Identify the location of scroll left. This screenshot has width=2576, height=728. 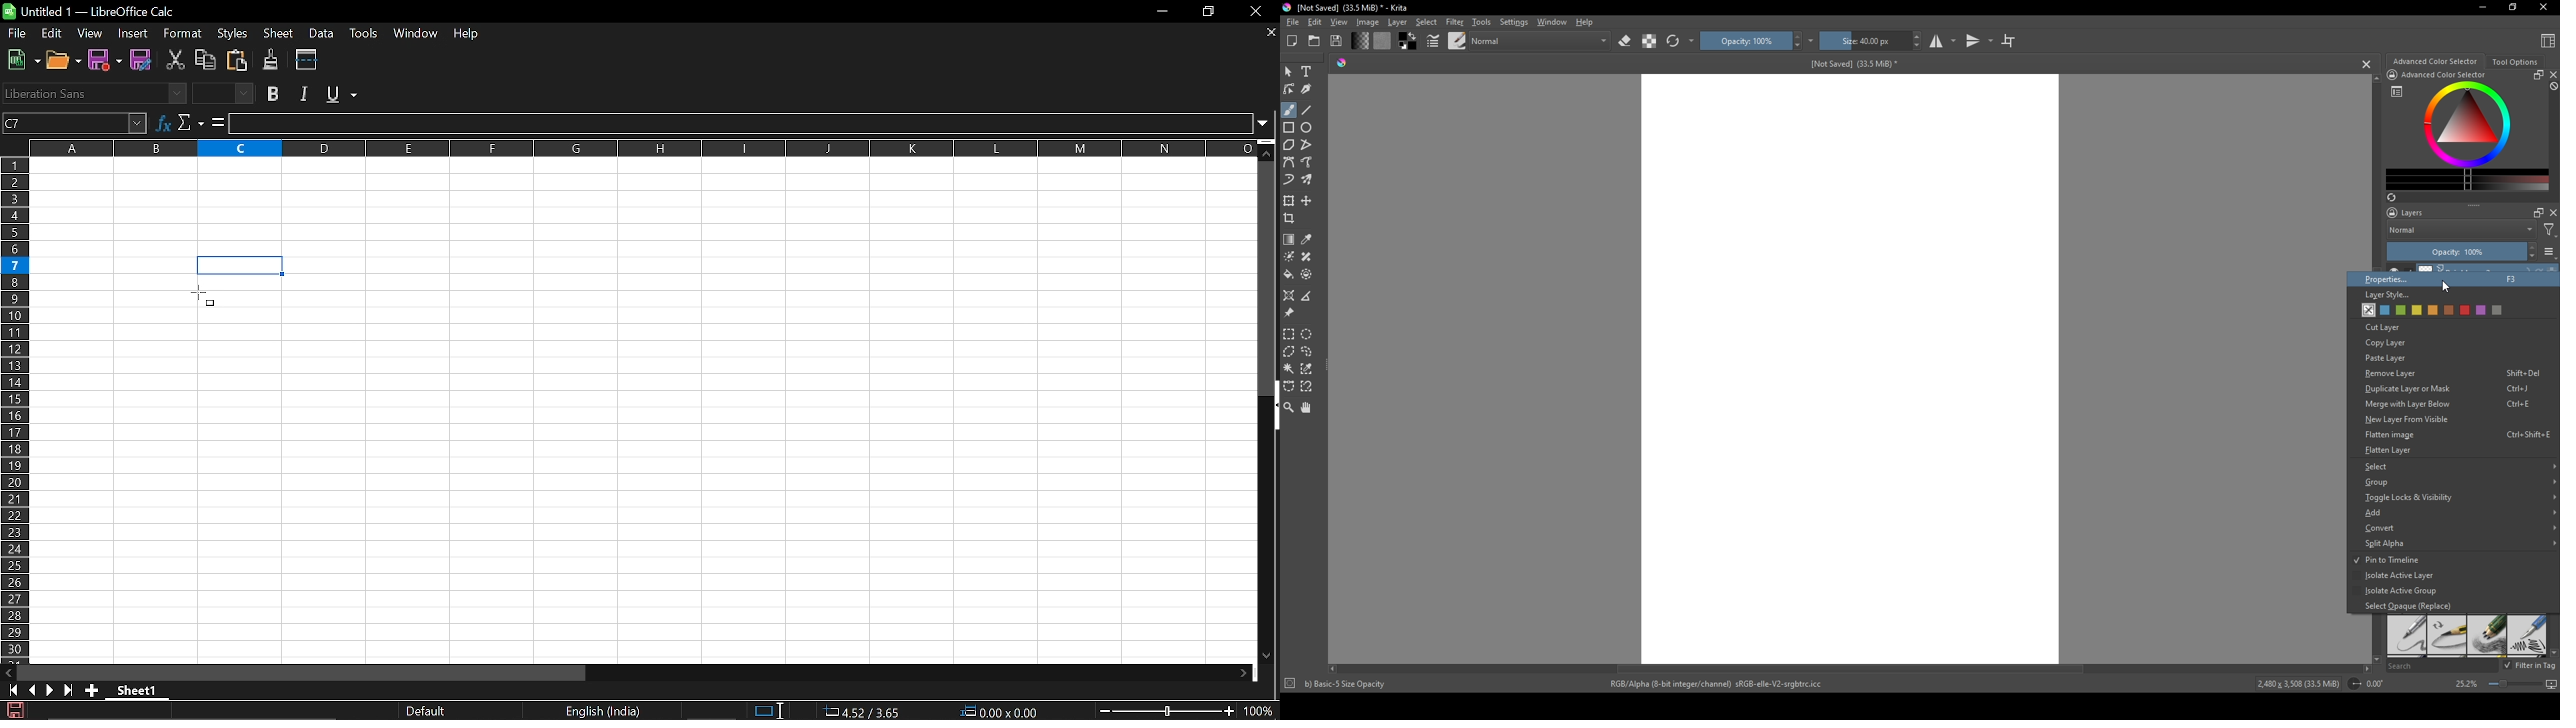
(1335, 669).